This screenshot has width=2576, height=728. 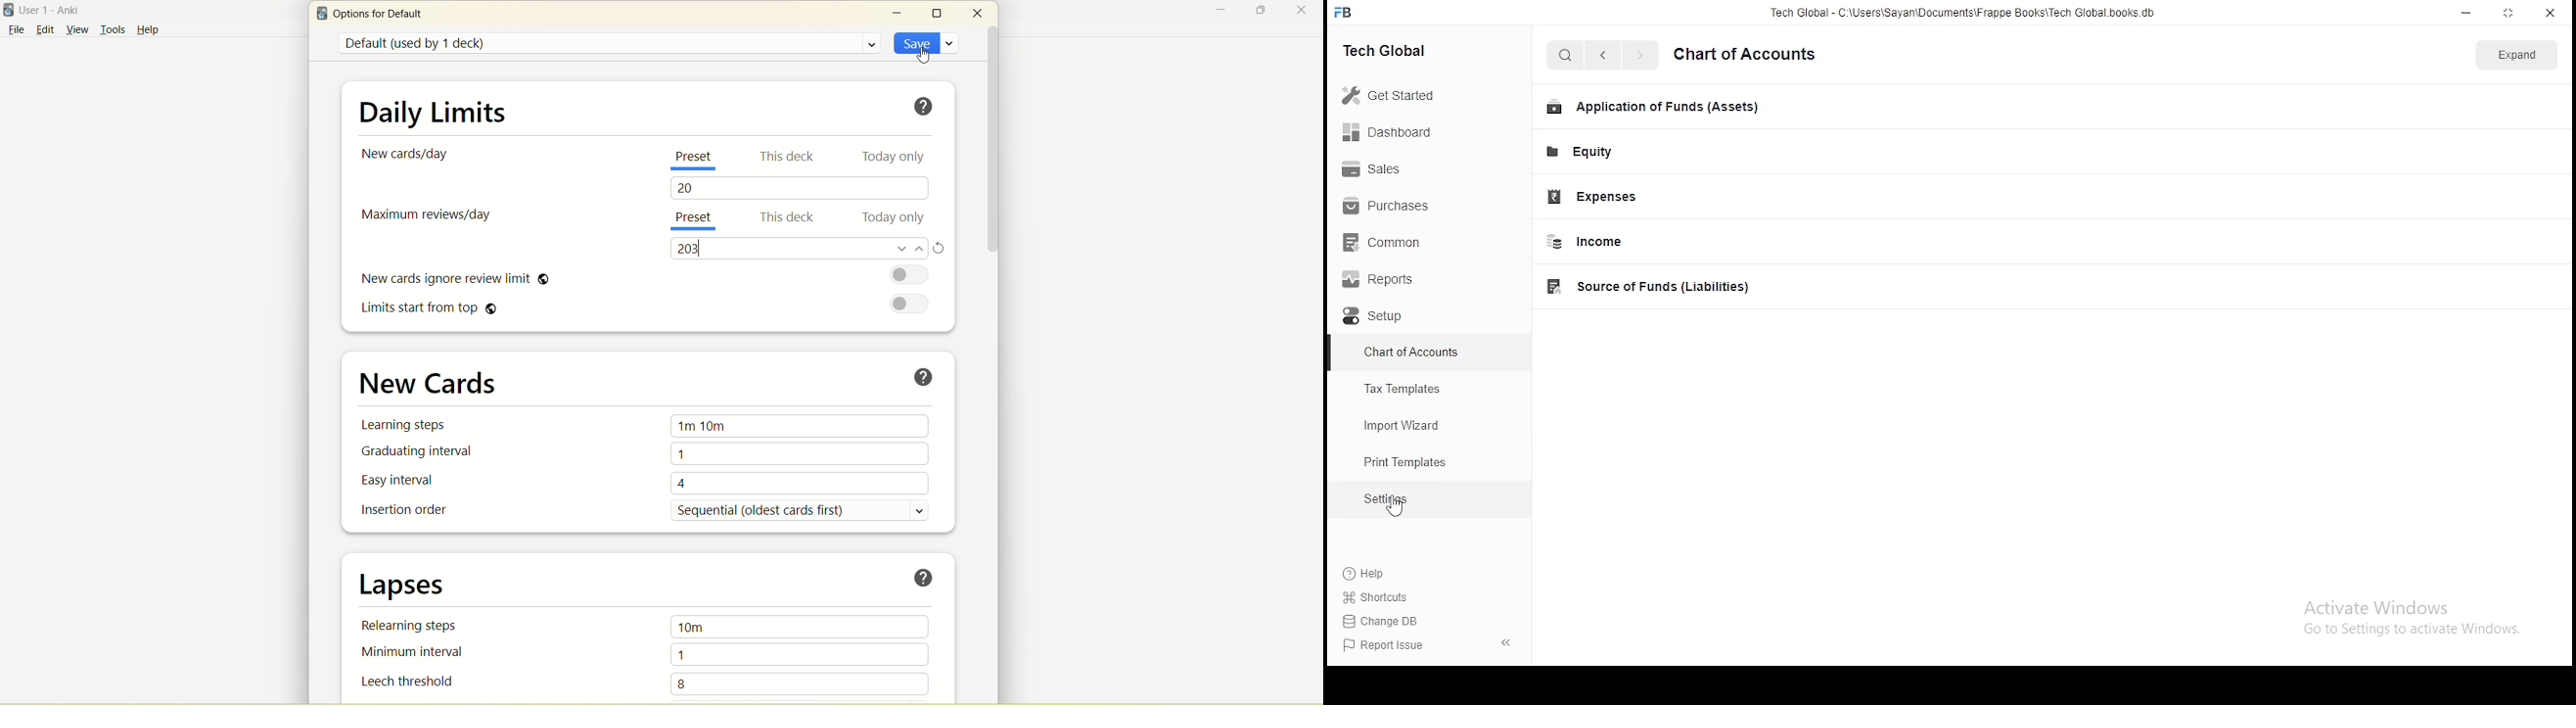 What do you see at coordinates (804, 423) in the screenshot?
I see `1m 10m` at bounding box center [804, 423].